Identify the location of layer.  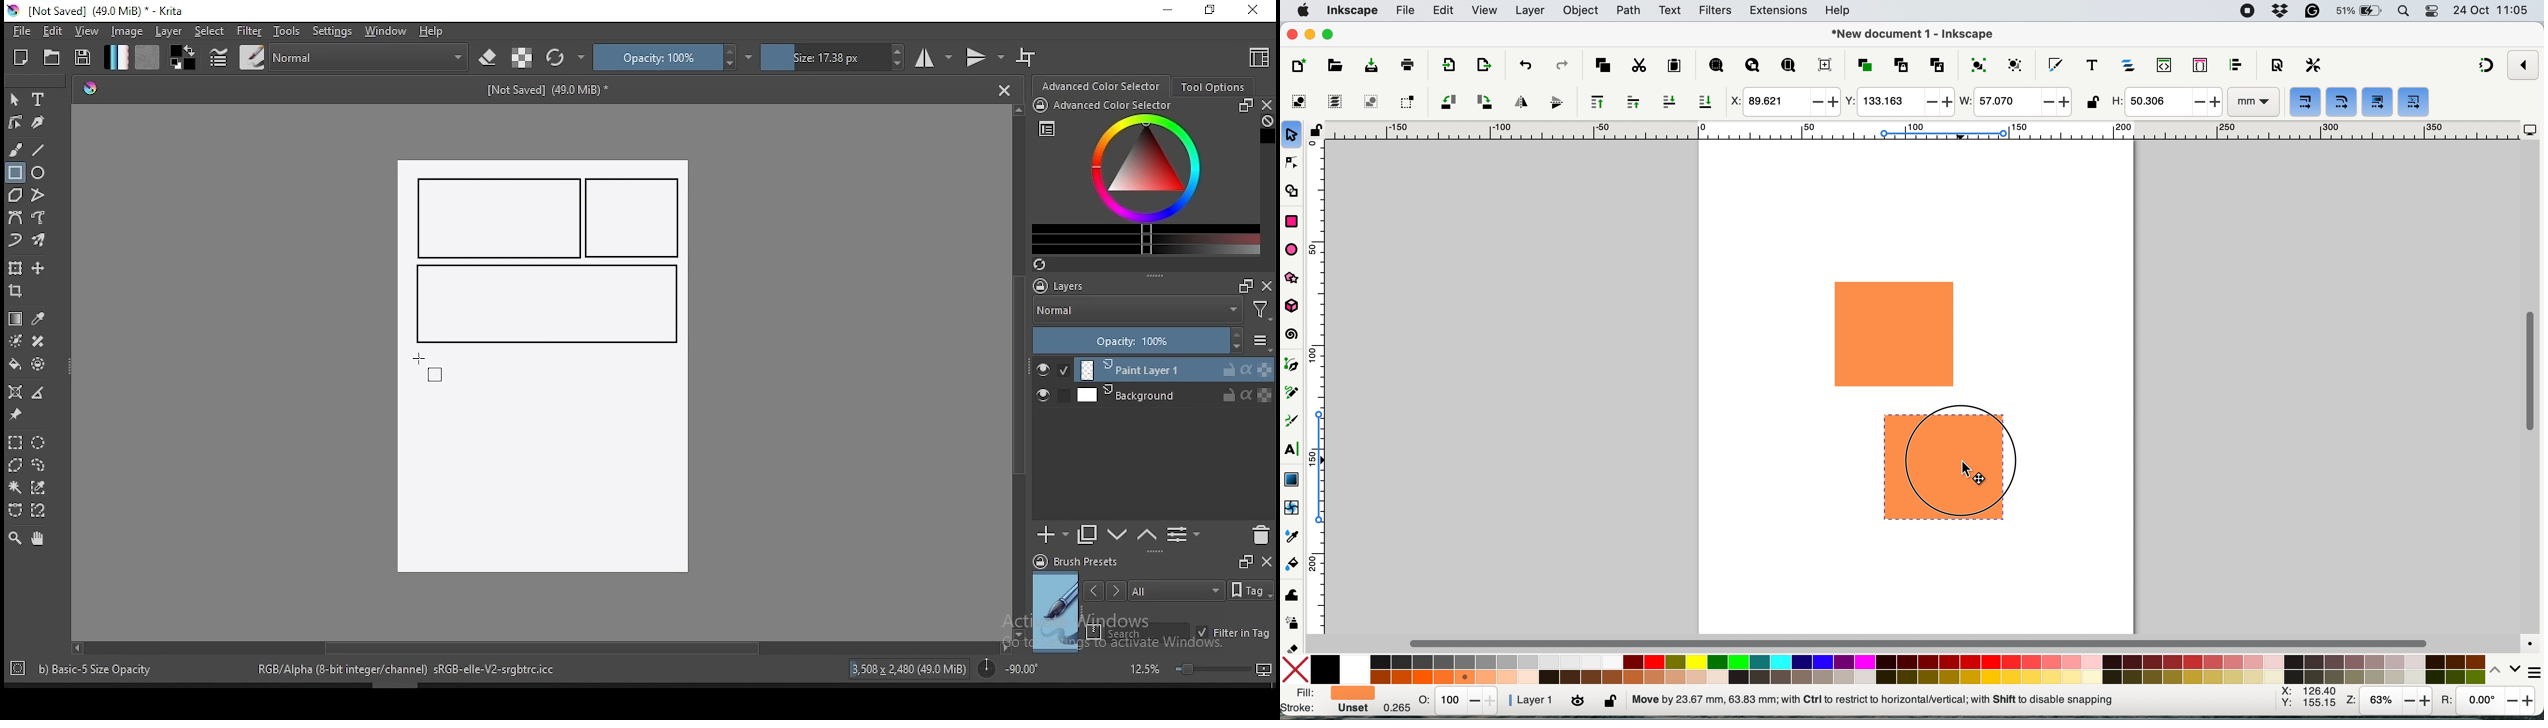
(170, 31).